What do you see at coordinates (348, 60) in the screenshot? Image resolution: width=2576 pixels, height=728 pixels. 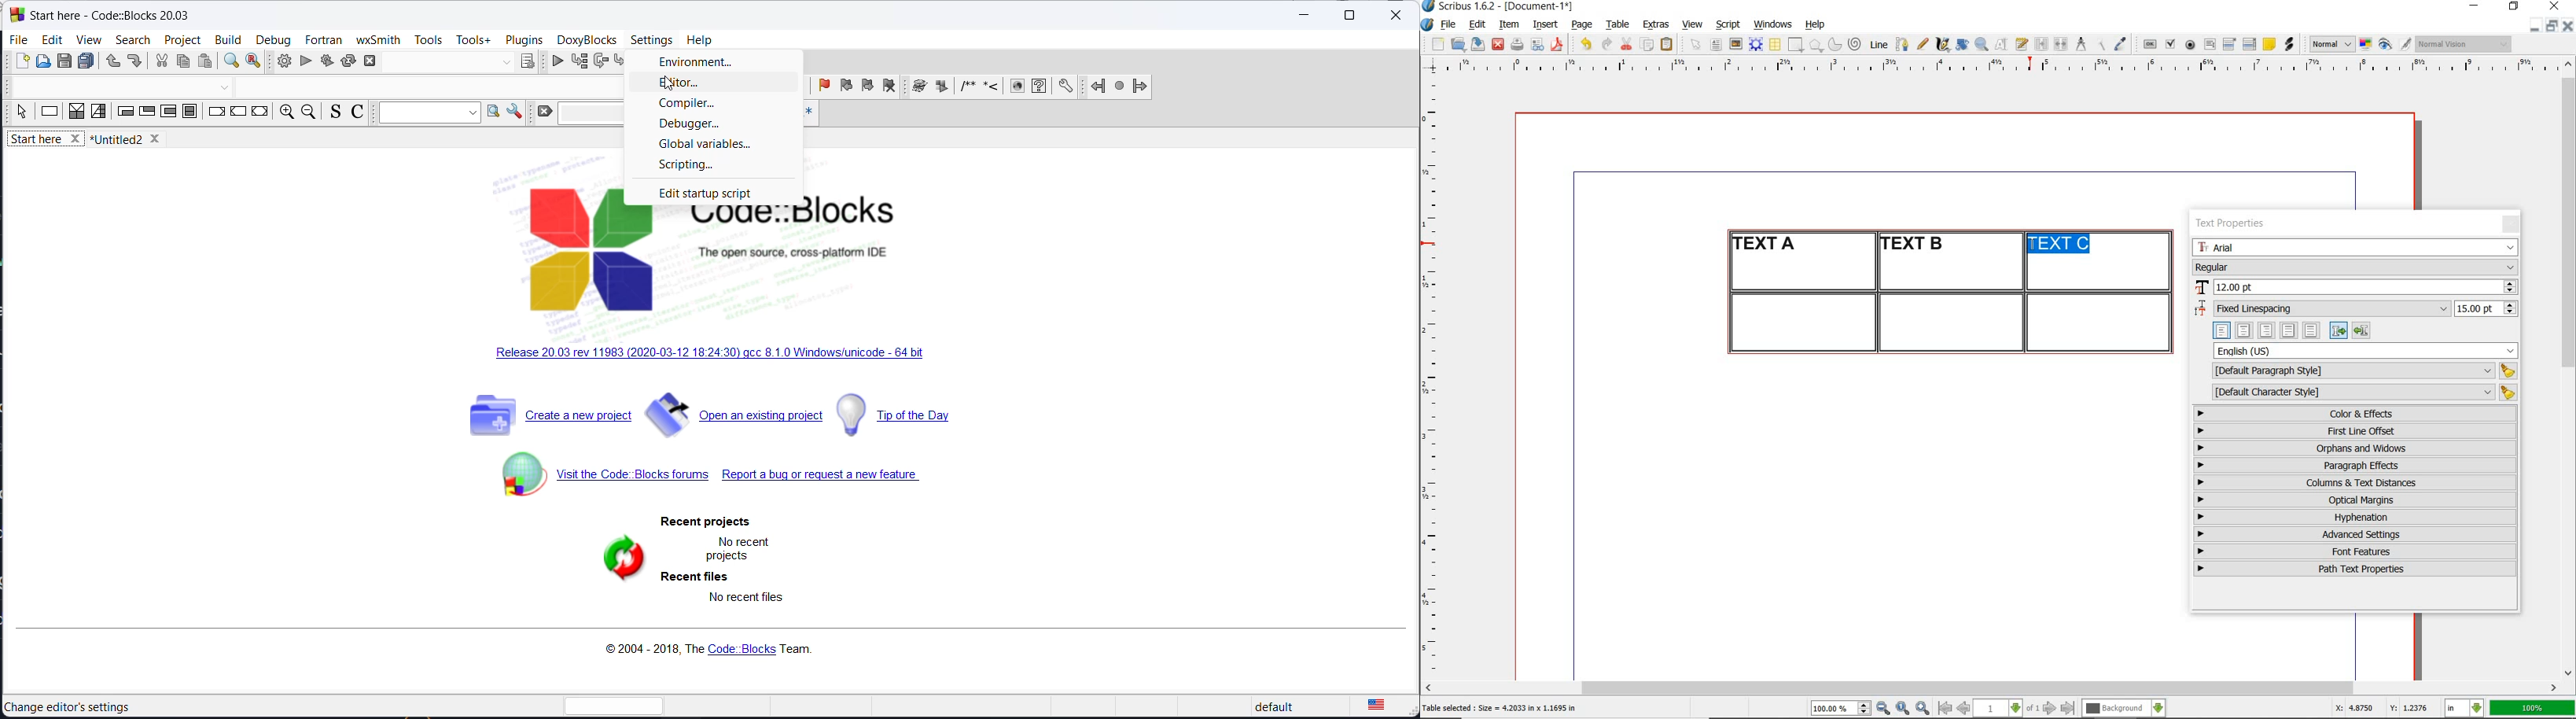 I see `rebuild` at bounding box center [348, 60].